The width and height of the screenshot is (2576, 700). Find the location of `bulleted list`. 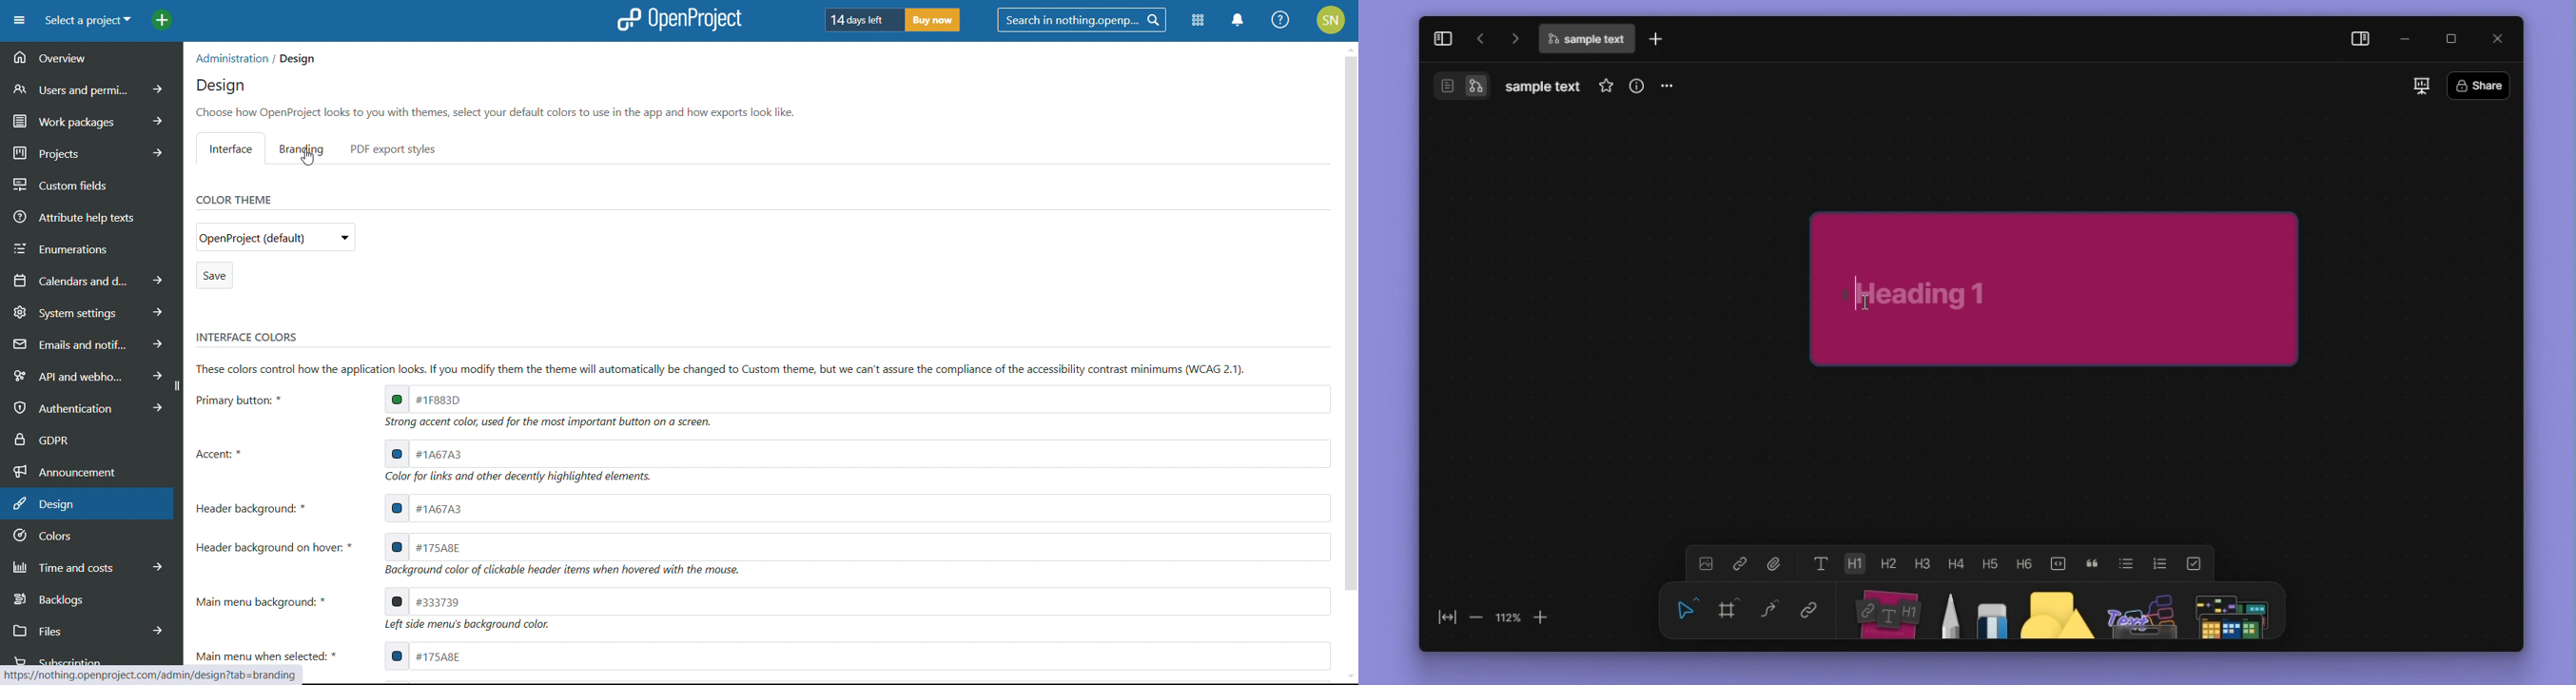

bulleted list is located at coordinates (2126, 563).